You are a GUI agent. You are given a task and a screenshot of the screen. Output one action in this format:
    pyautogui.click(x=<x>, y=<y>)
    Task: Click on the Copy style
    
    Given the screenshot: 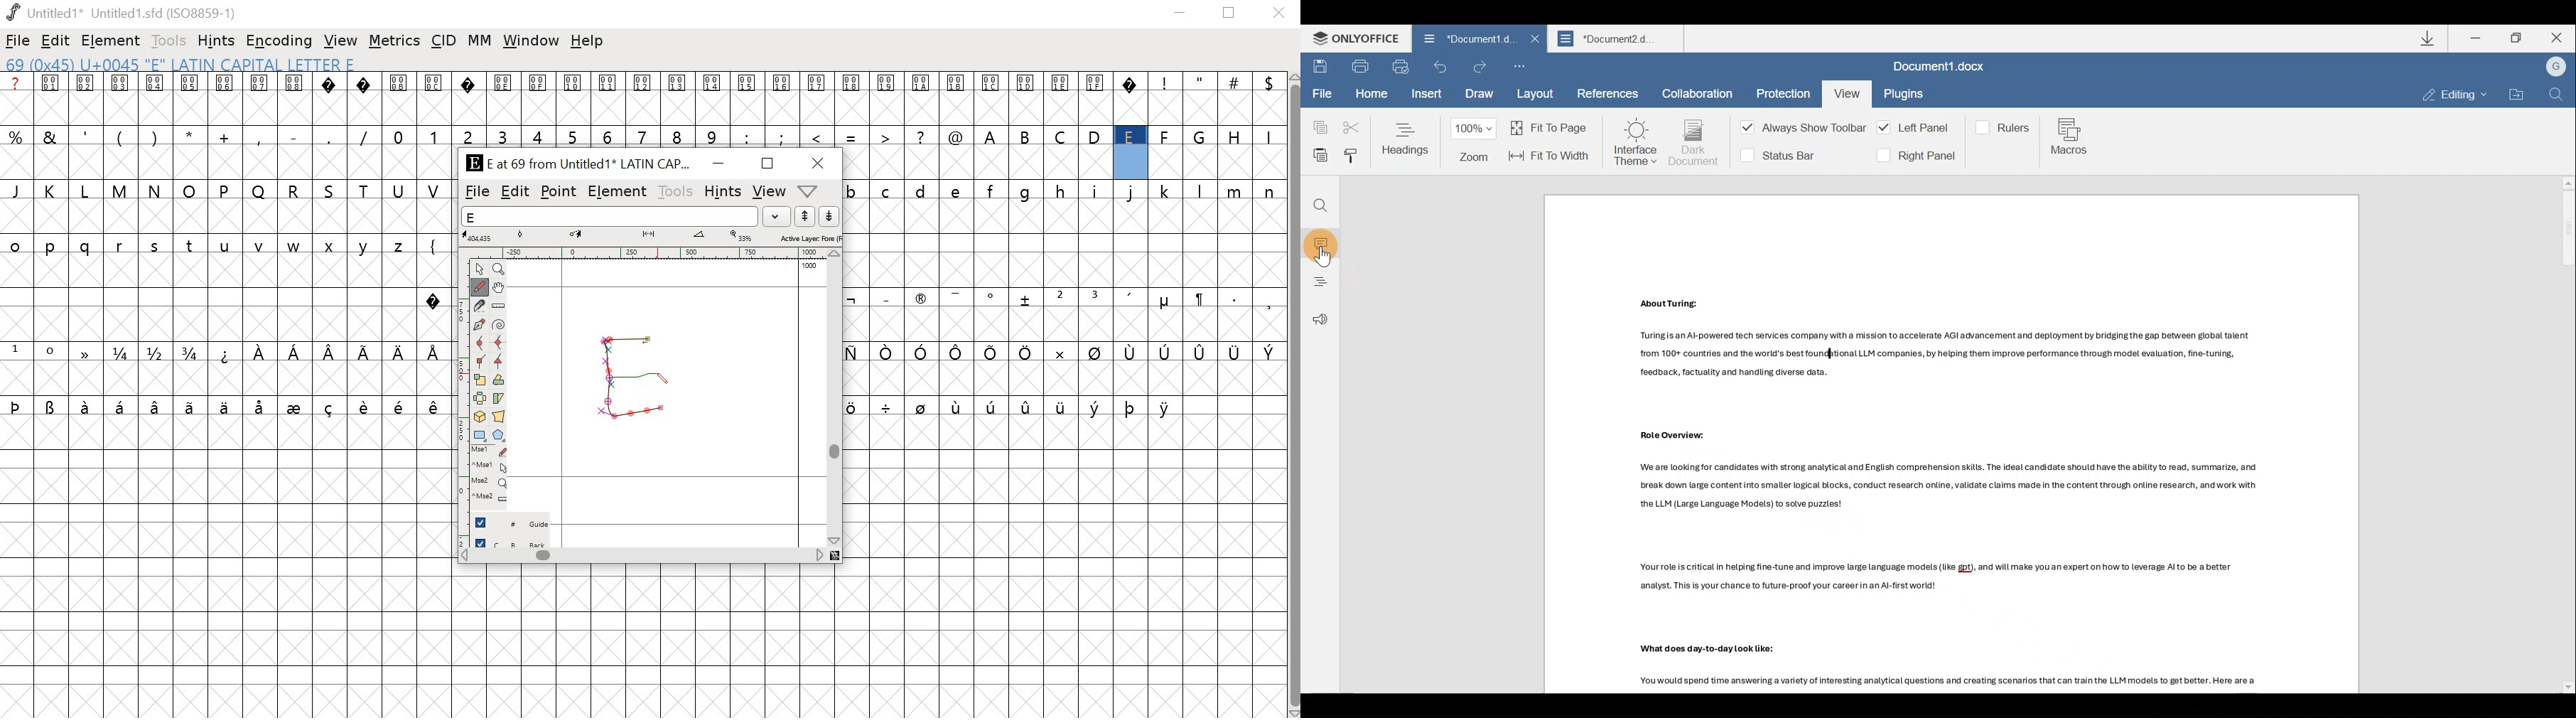 What is the action you would take?
    pyautogui.click(x=1351, y=156)
    